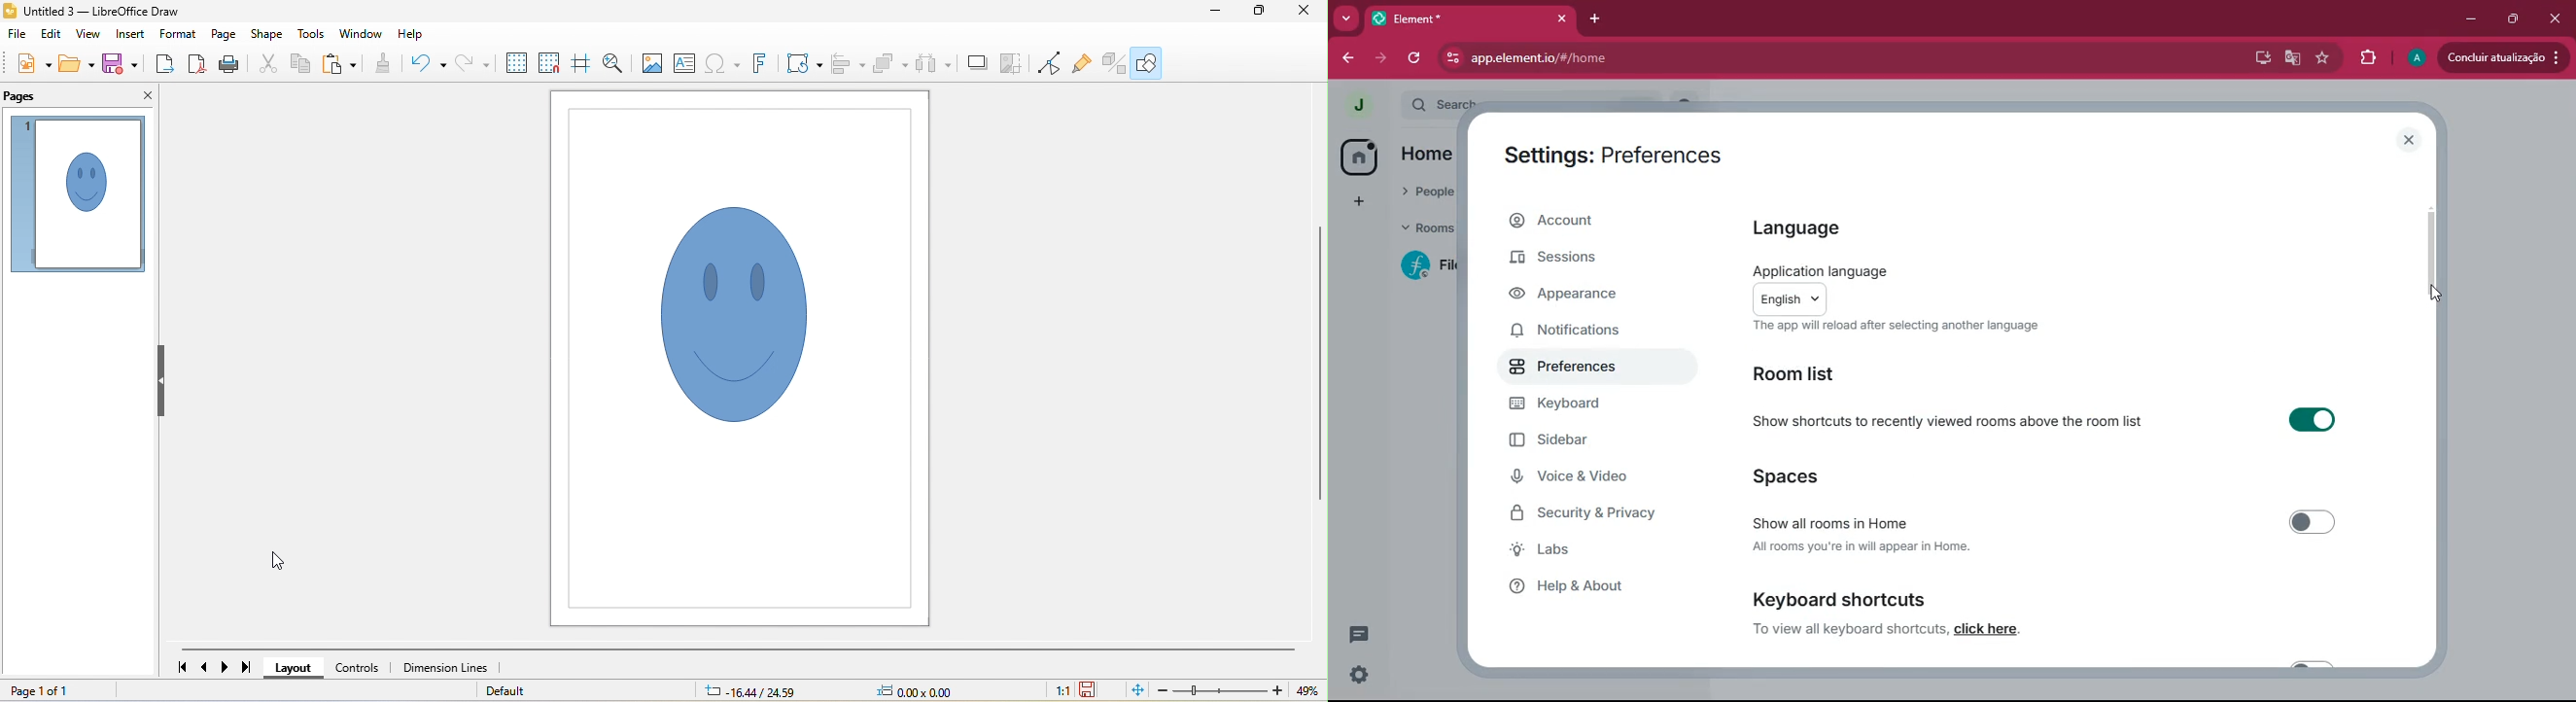 This screenshot has width=2576, height=728. What do you see at coordinates (472, 62) in the screenshot?
I see `redo` at bounding box center [472, 62].